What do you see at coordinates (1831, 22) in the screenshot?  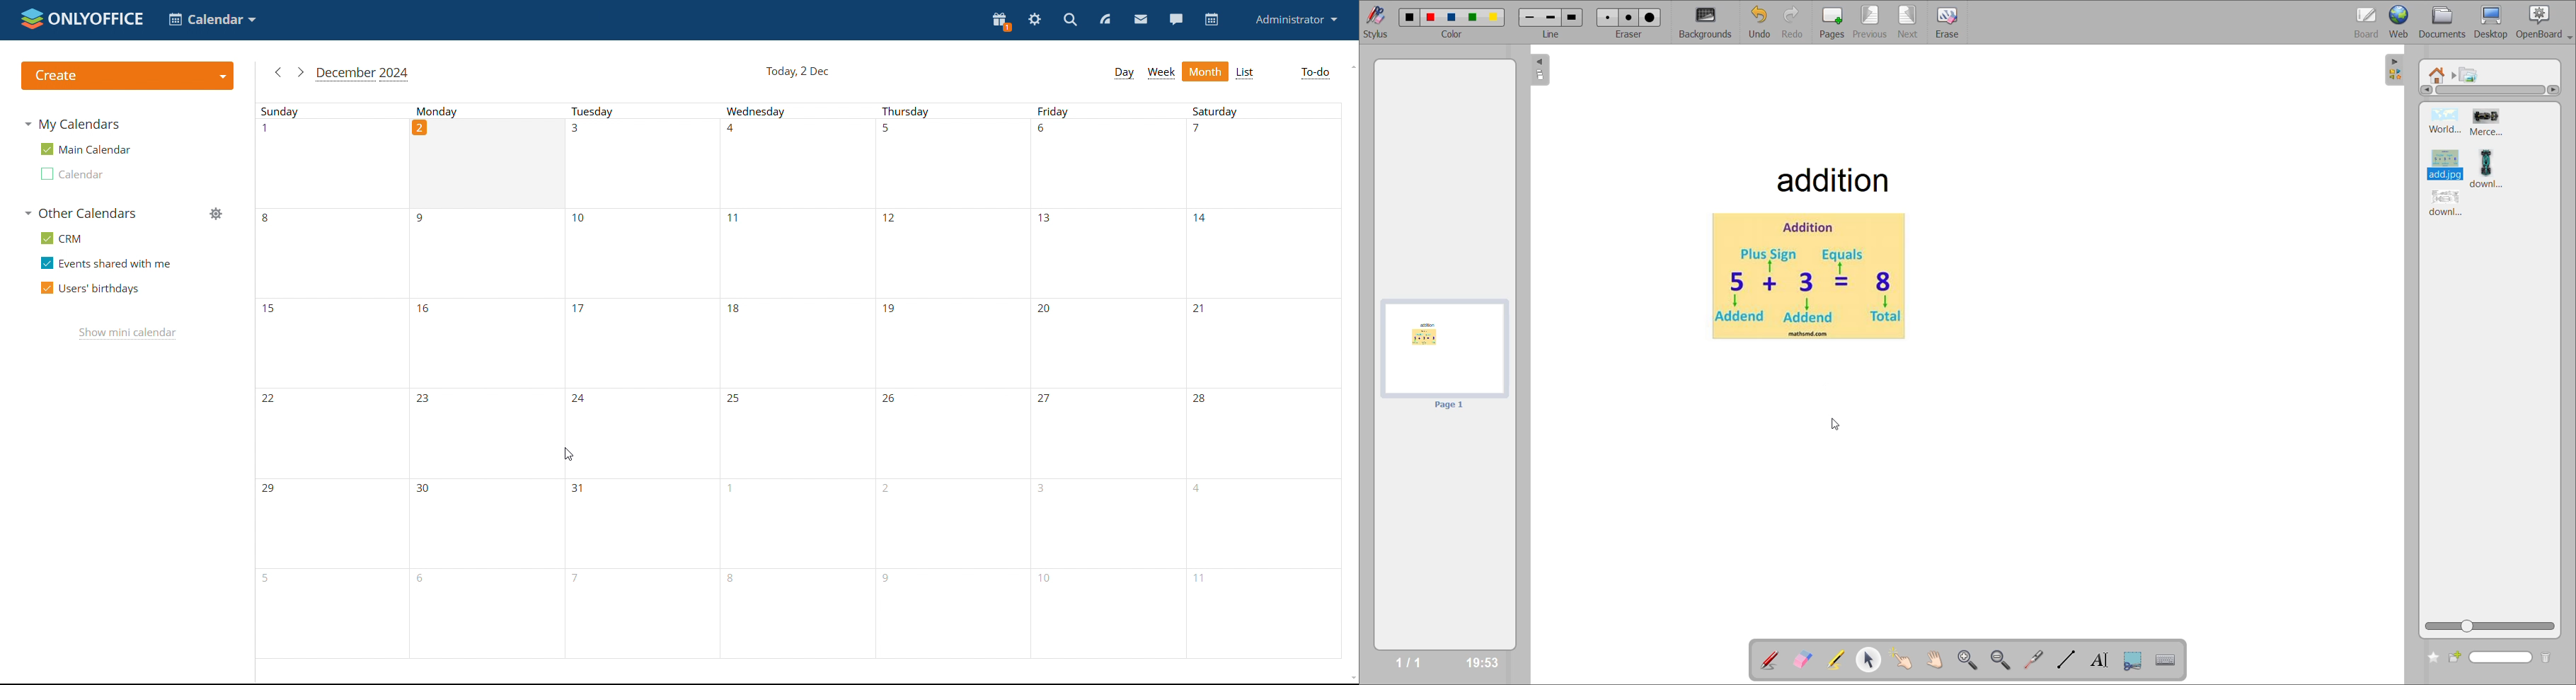 I see `pages` at bounding box center [1831, 22].